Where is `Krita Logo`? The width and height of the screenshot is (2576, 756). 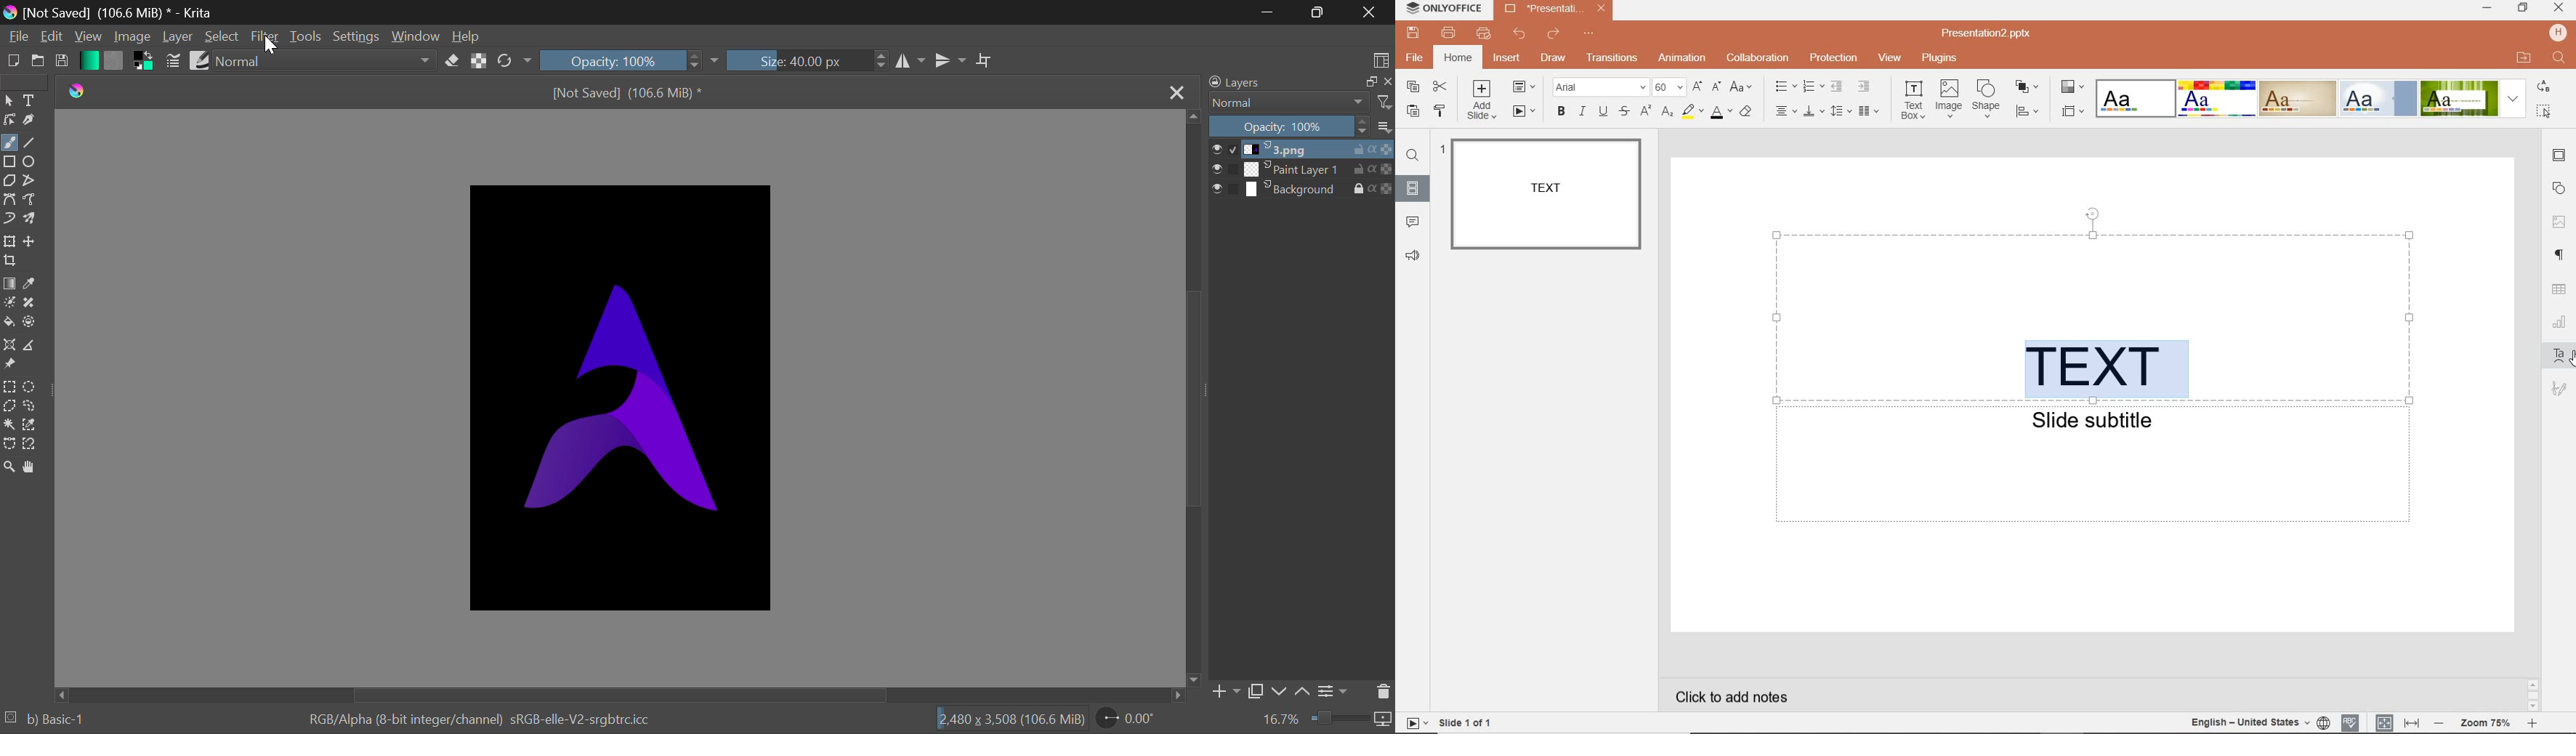 Krita Logo is located at coordinates (77, 89).